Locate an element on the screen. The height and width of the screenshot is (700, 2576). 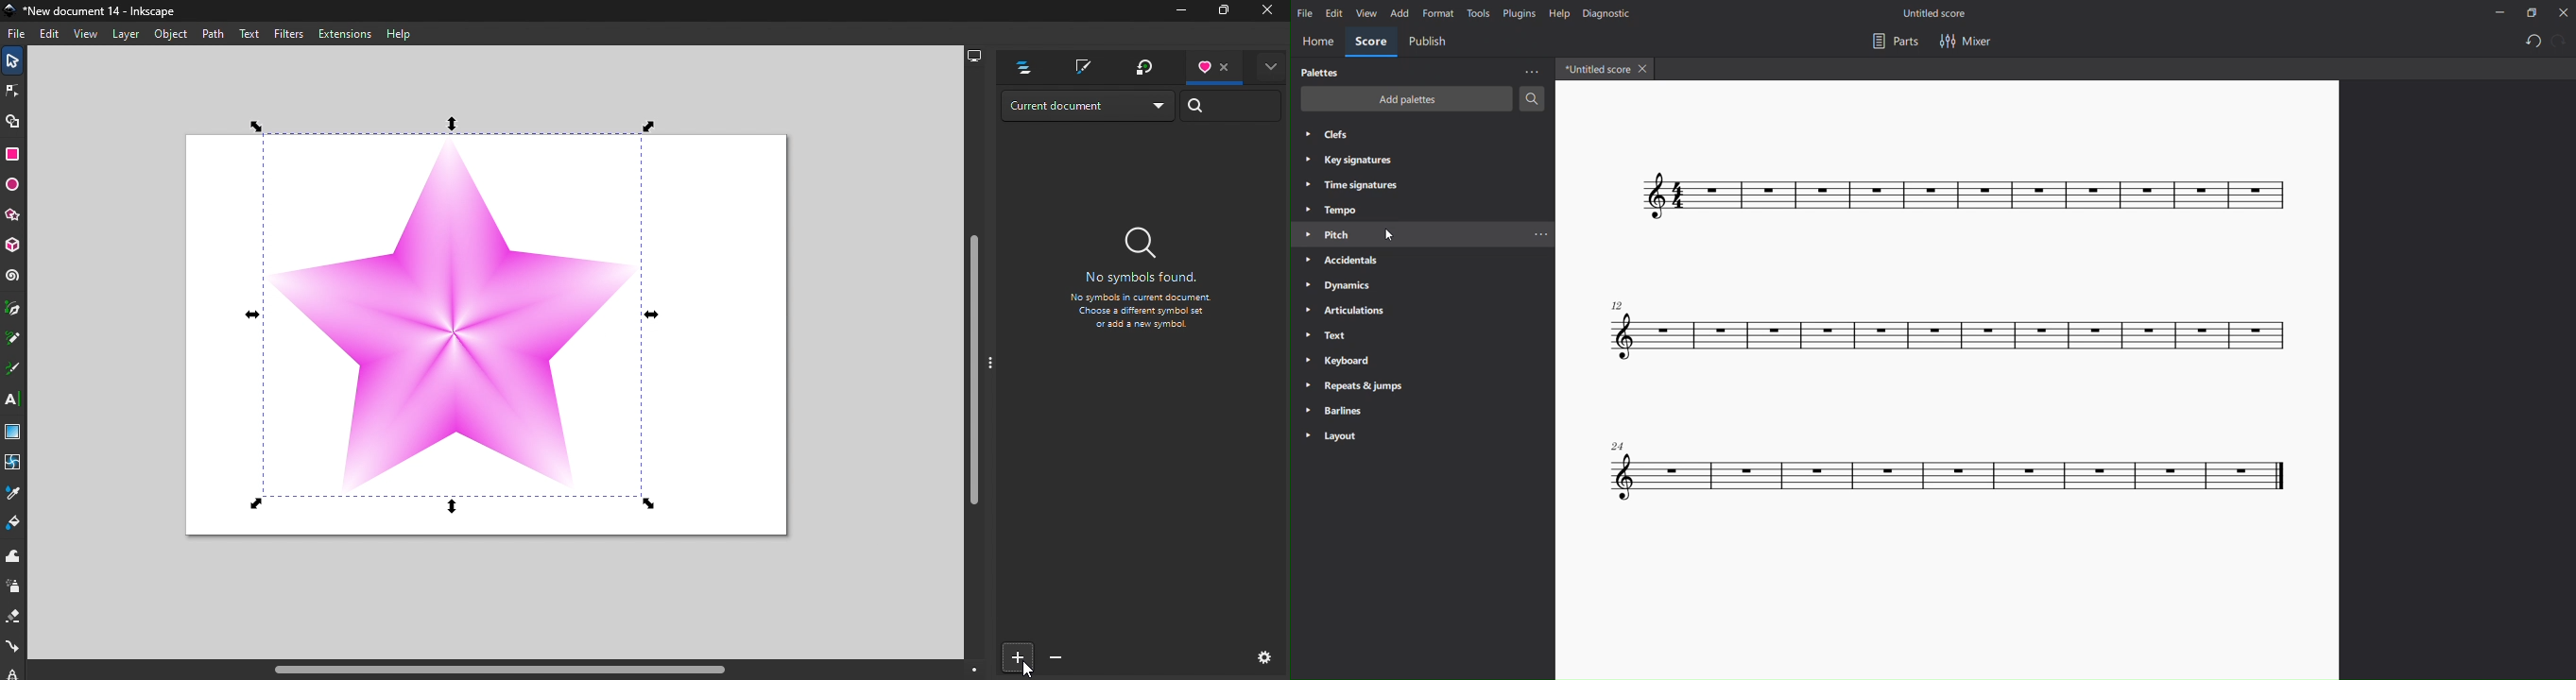
Toggle display options is located at coordinates (1269, 65).